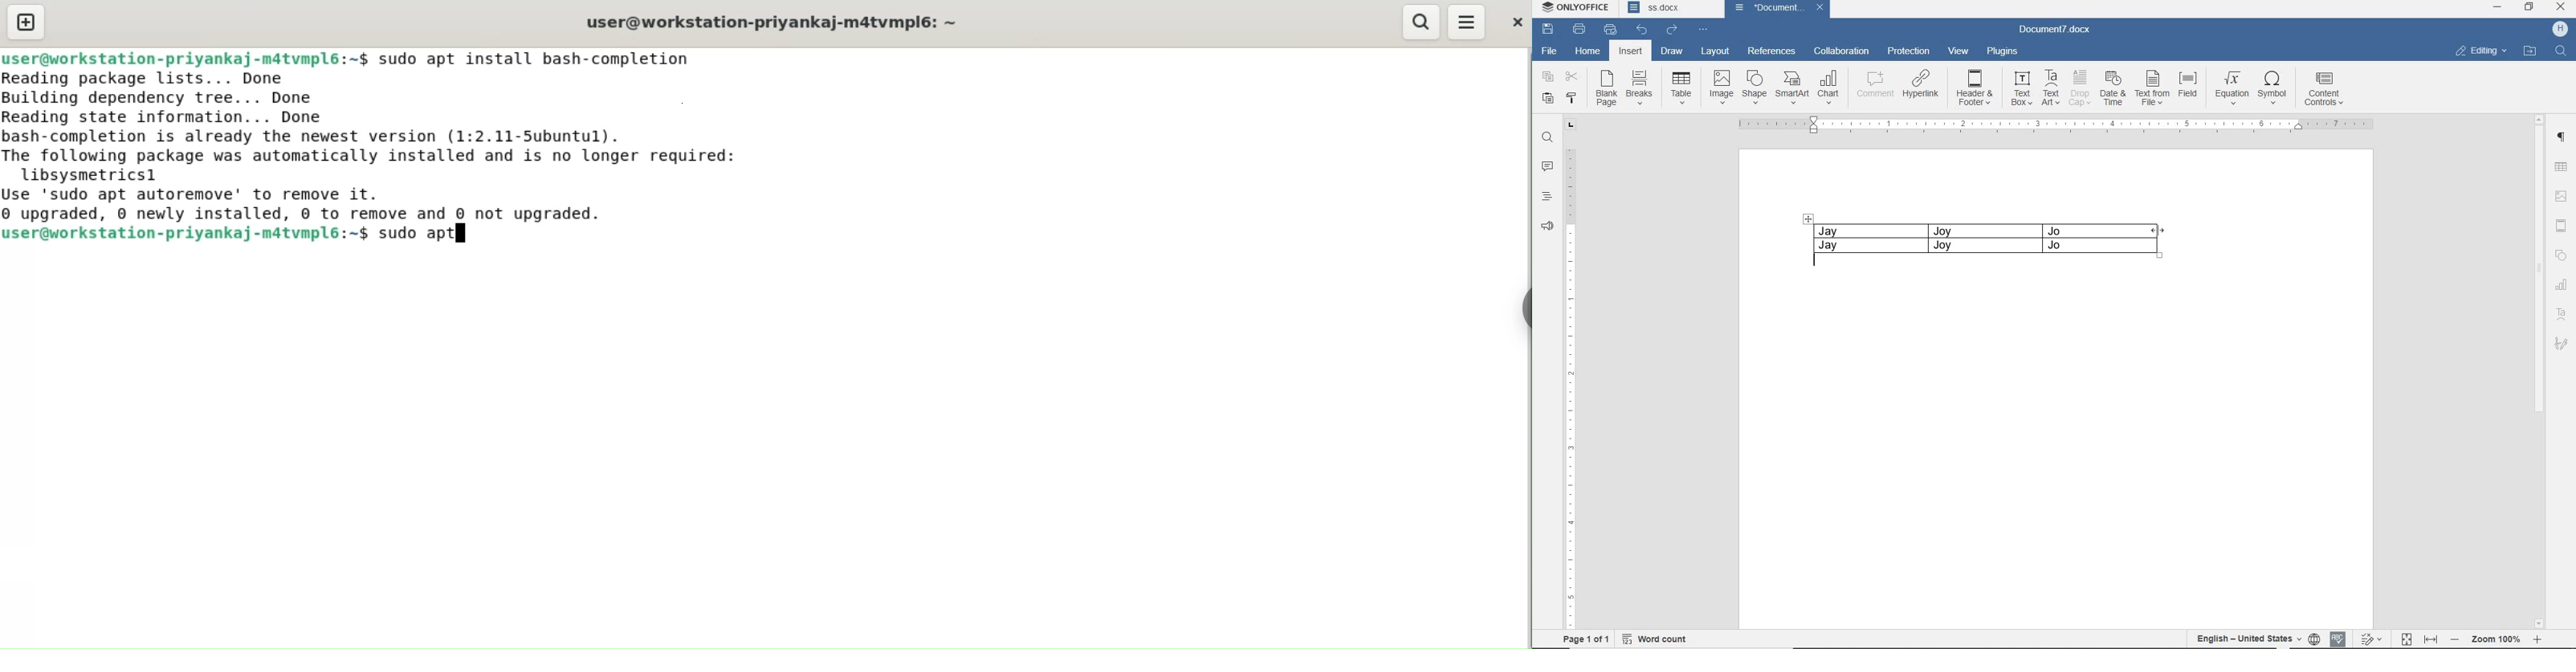  What do you see at coordinates (2247, 638) in the screenshot?
I see `TEXT LANGUAGE` at bounding box center [2247, 638].